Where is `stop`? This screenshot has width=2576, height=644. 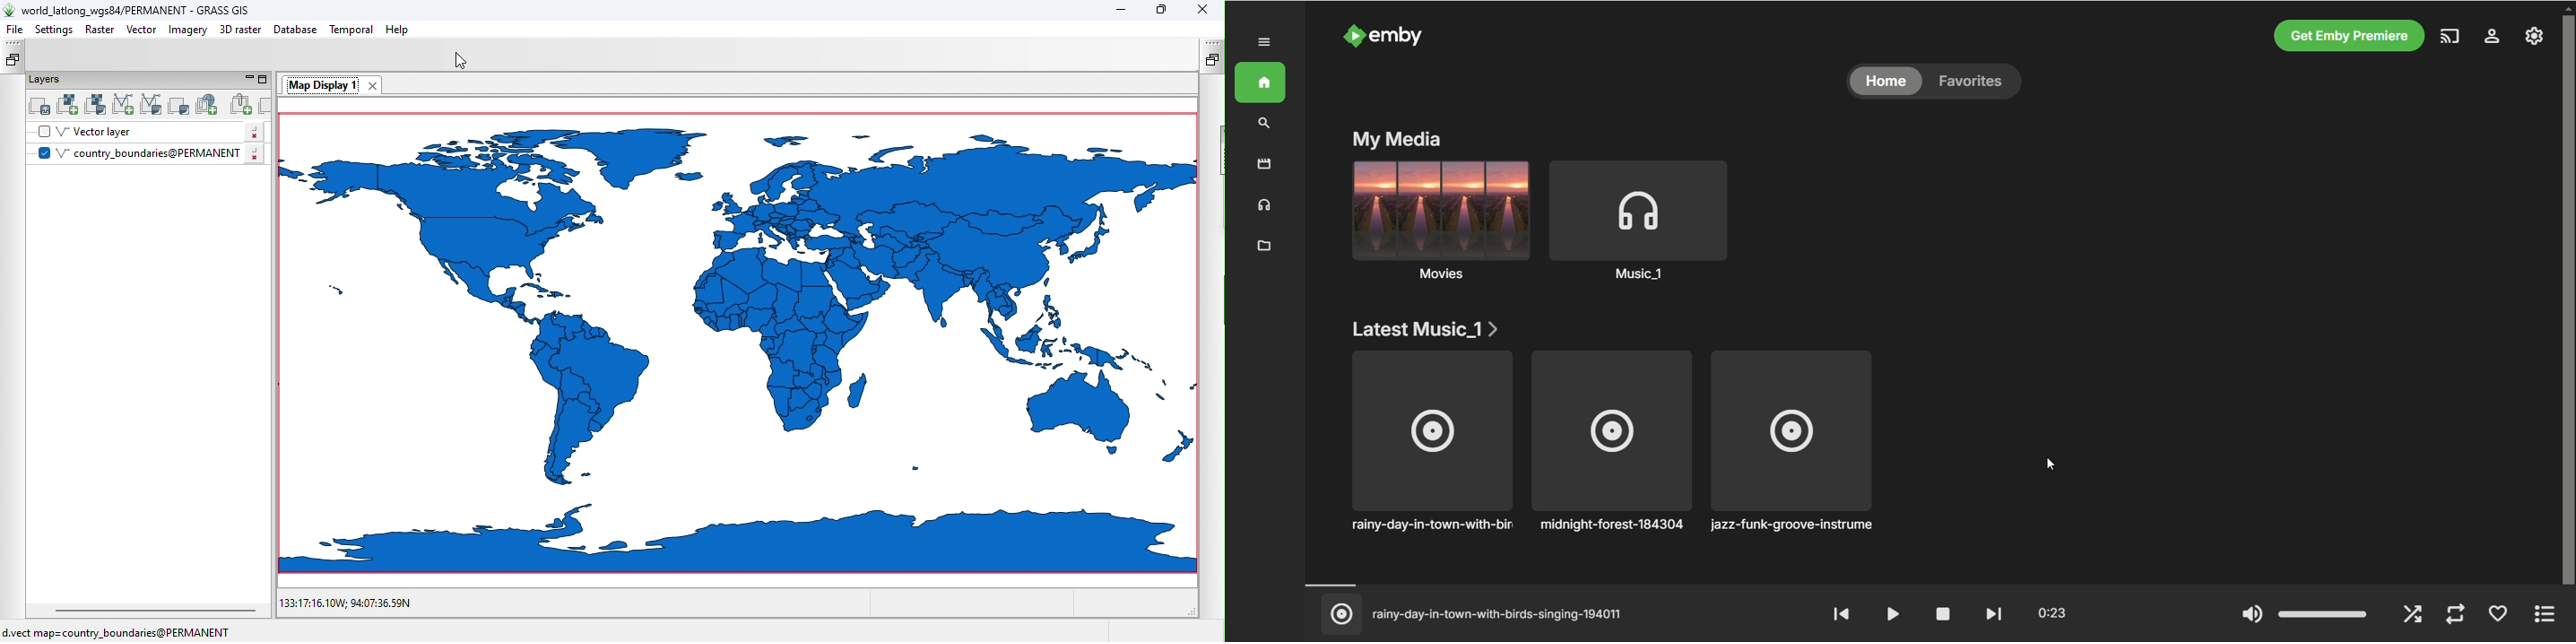 stop is located at coordinates (1945, 615).